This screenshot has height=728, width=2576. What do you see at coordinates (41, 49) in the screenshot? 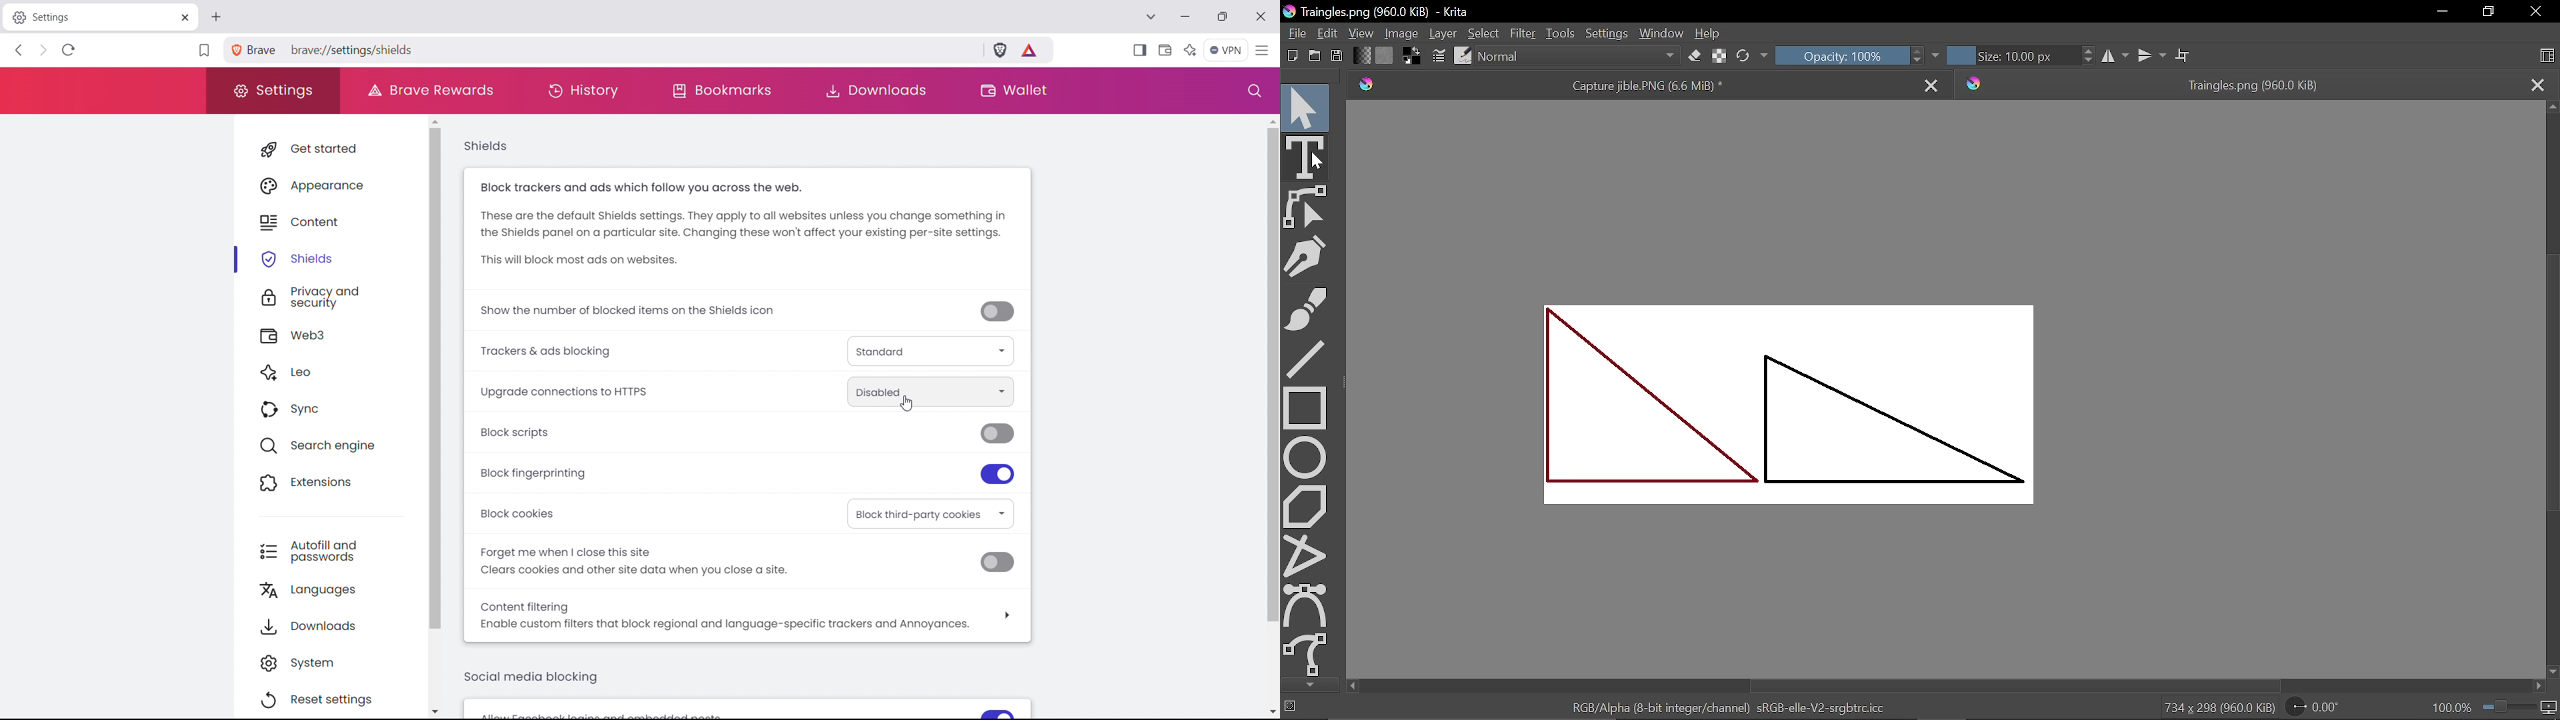
I see `click to go back forward to see history ` at bounding box center [41, 49].